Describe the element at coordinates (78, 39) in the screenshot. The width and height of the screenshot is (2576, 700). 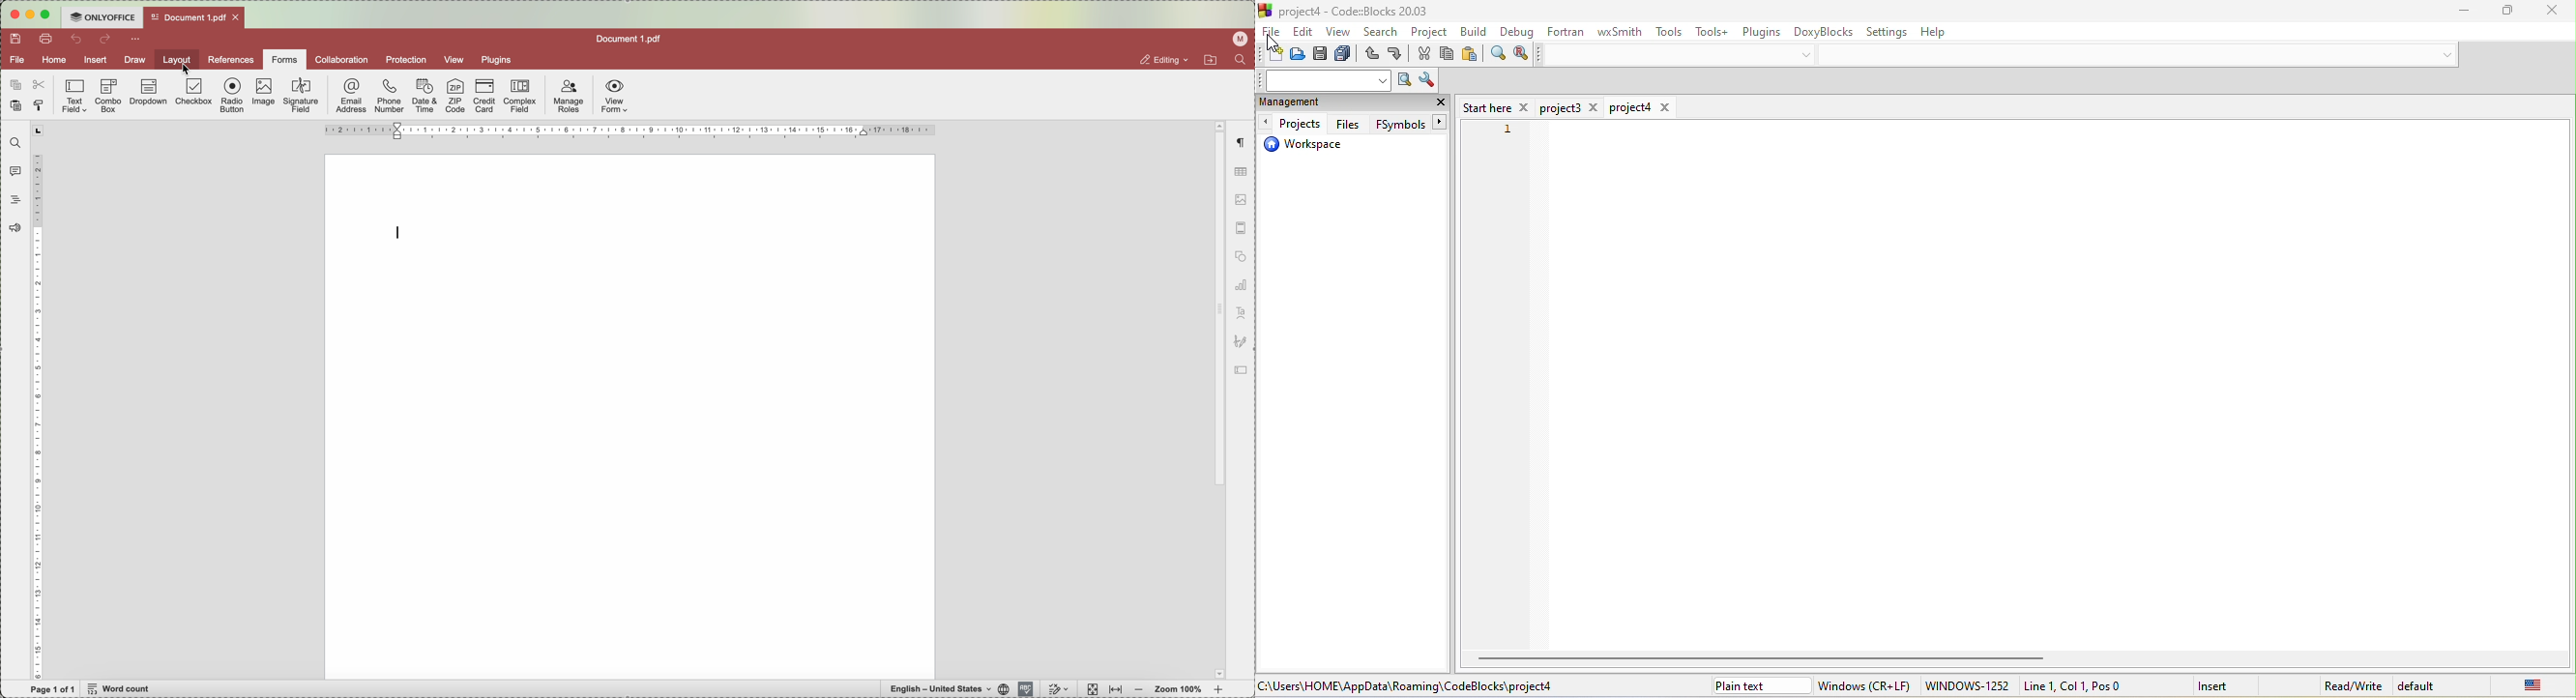
I see `undo` at that location.